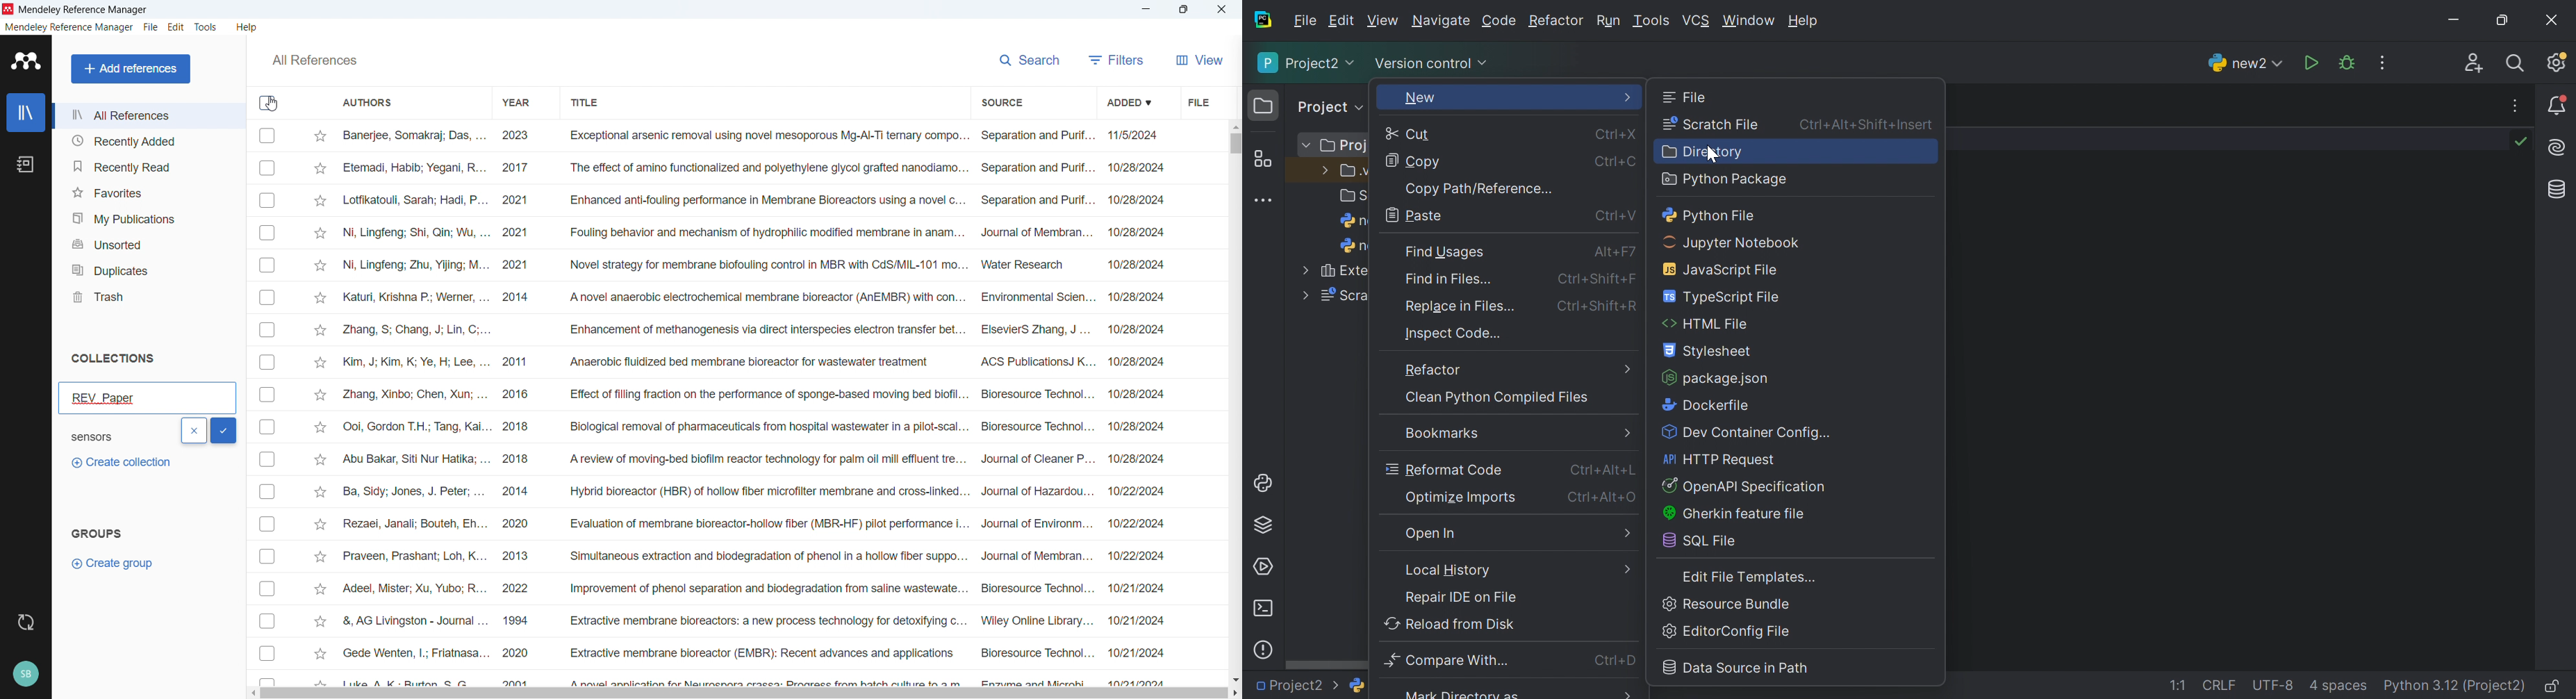 The width and height of the screenshot is (2576, 700). Describe the element at coordinates (1448, 279) in the screenshot. I see `Find in Files` at that location.